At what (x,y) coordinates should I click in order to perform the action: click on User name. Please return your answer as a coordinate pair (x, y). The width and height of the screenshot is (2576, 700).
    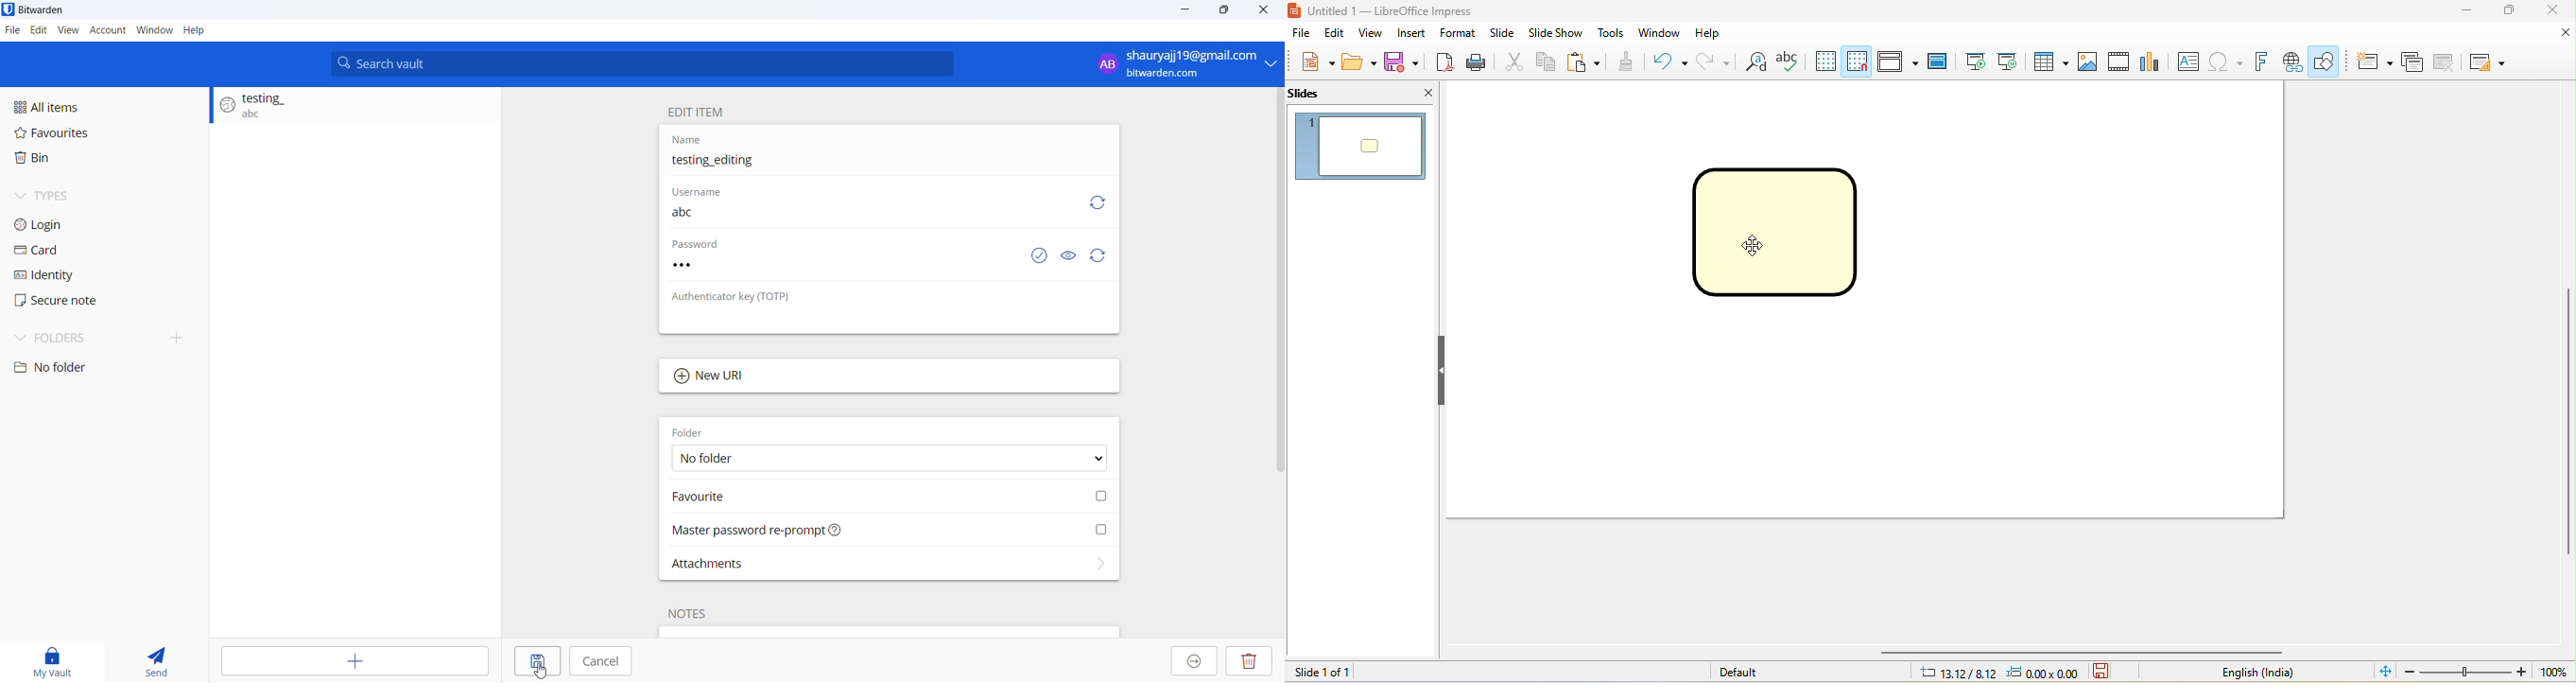
    Looking at the image, I should click on (846, 217).